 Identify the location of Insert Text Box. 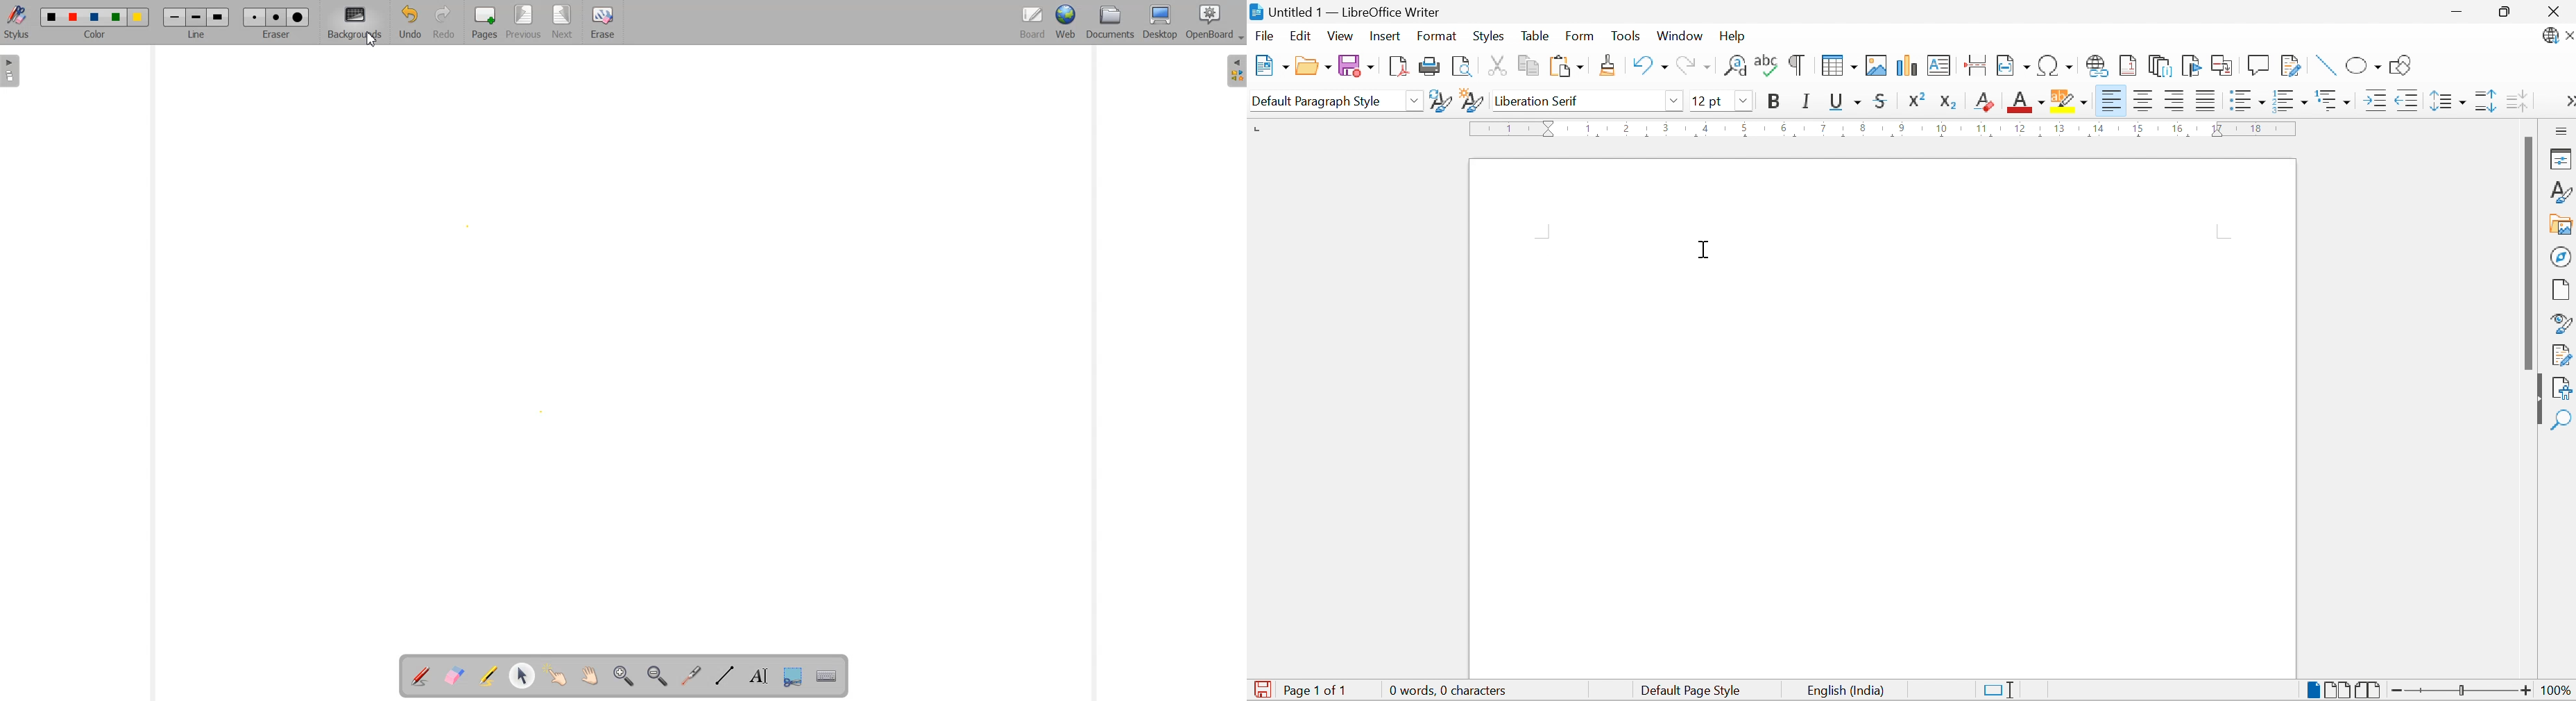
(1939, 65).